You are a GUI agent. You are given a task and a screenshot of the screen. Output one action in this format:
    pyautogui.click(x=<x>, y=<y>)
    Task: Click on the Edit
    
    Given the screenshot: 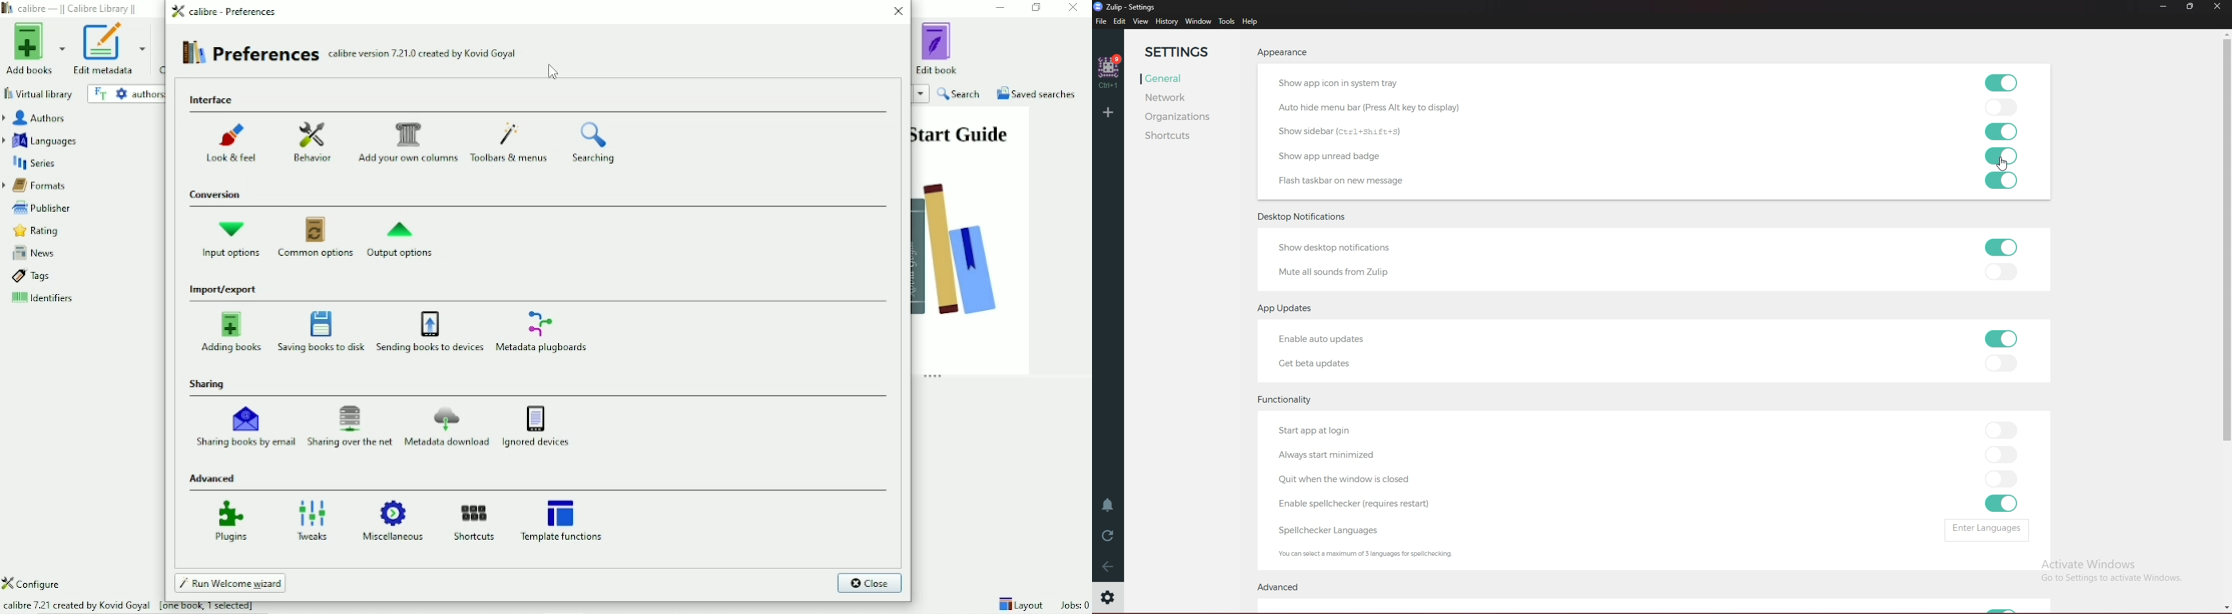 What is the action you would take?
    pyautogui.click(x=1120, y=22)
    